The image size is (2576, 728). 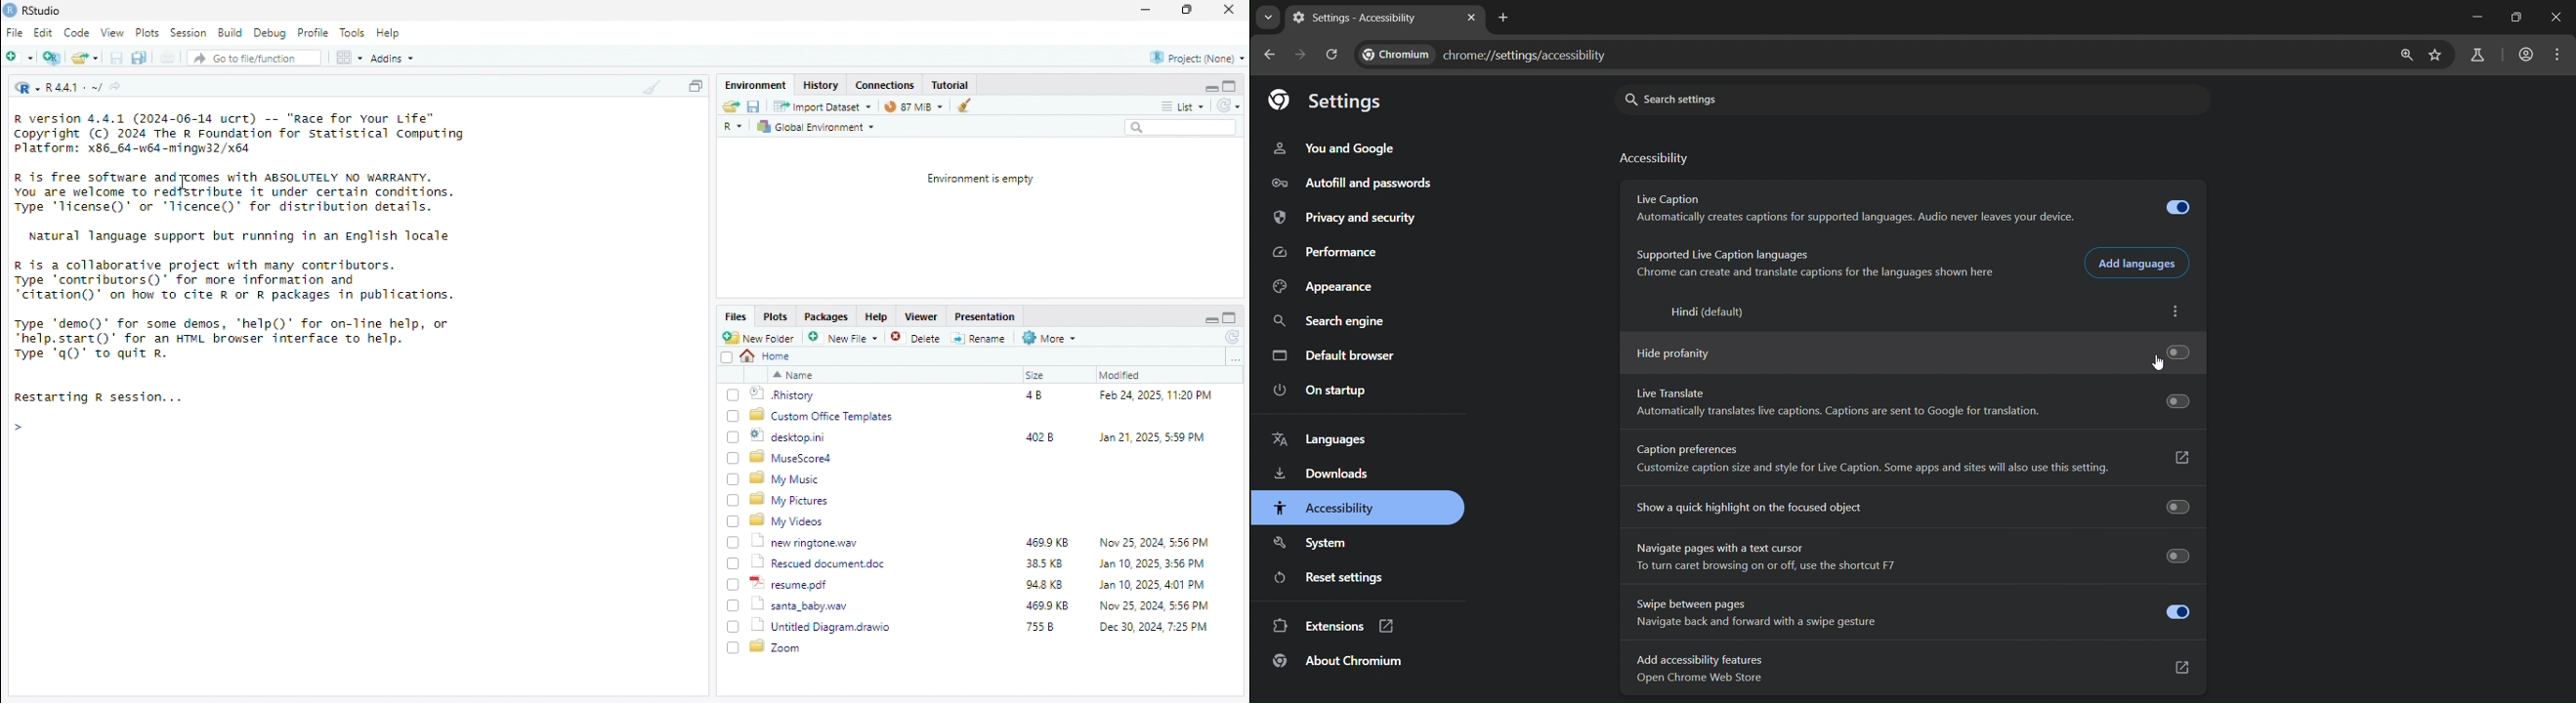 What do you see at coordinates (167, 57) in the screenshot?
I see `file` at bounding box center [167, 57].